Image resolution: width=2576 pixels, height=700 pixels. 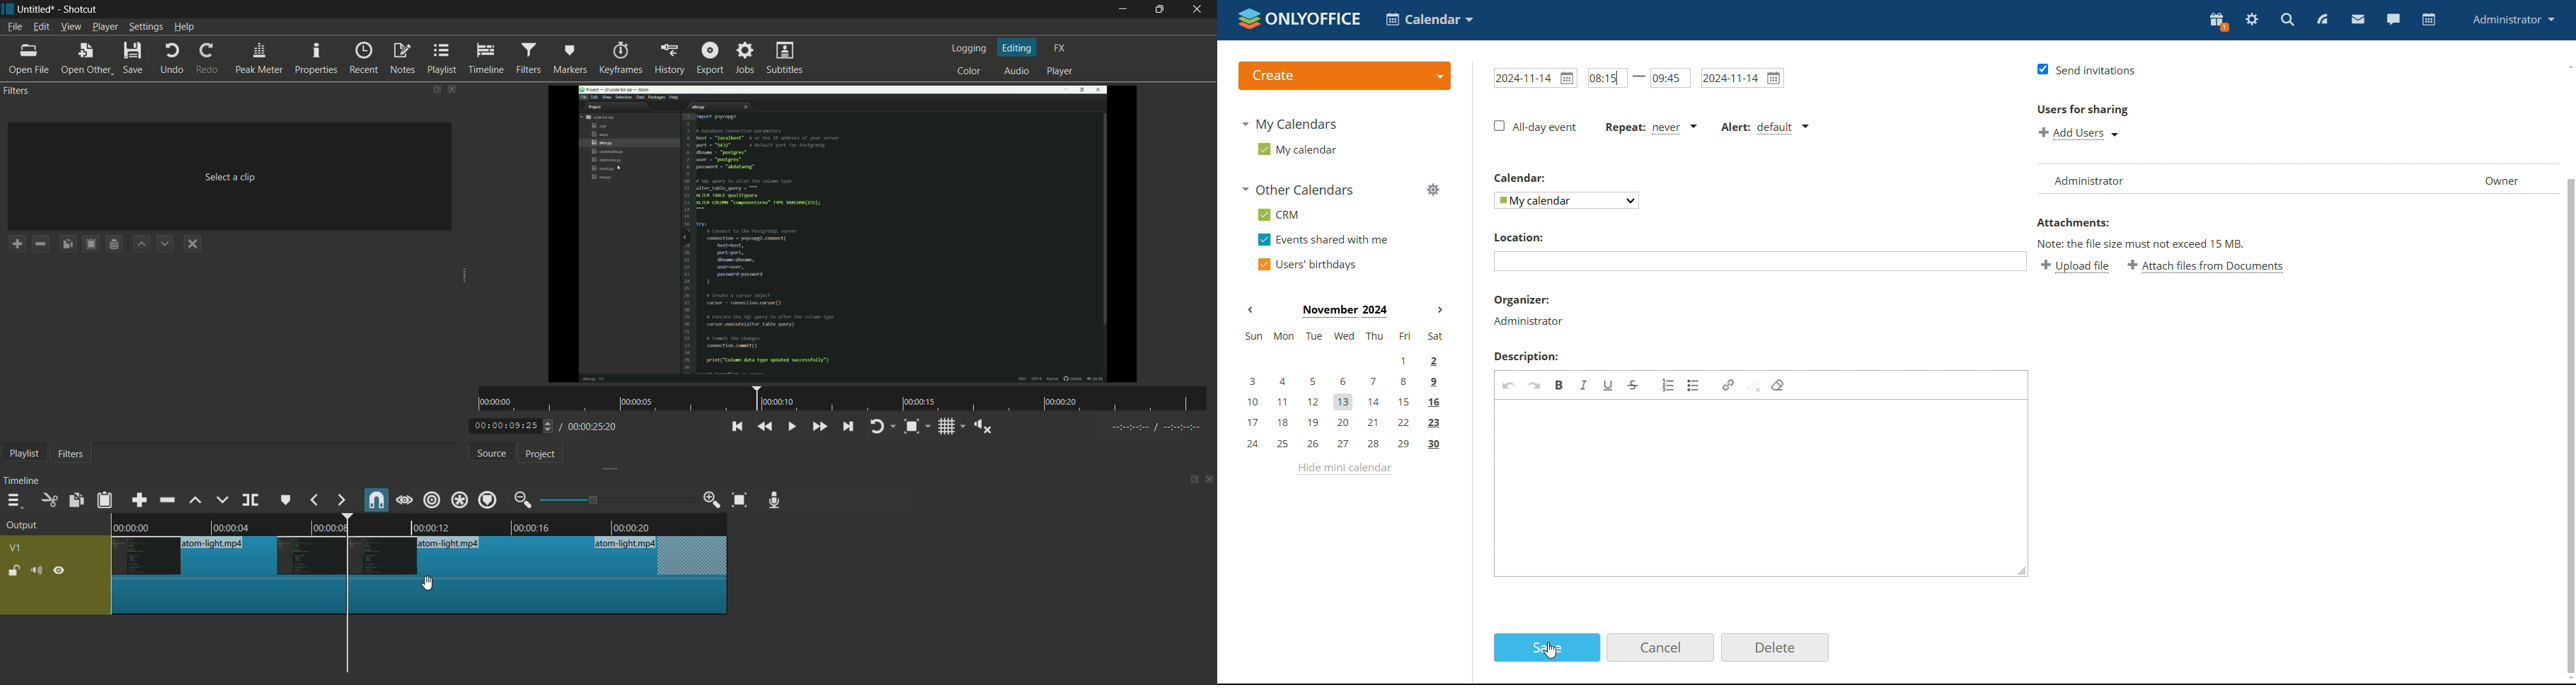 What do you see at coordinates (1671, 78) in the screenshot?
I see `end time` at bounding box center [1671, 78].